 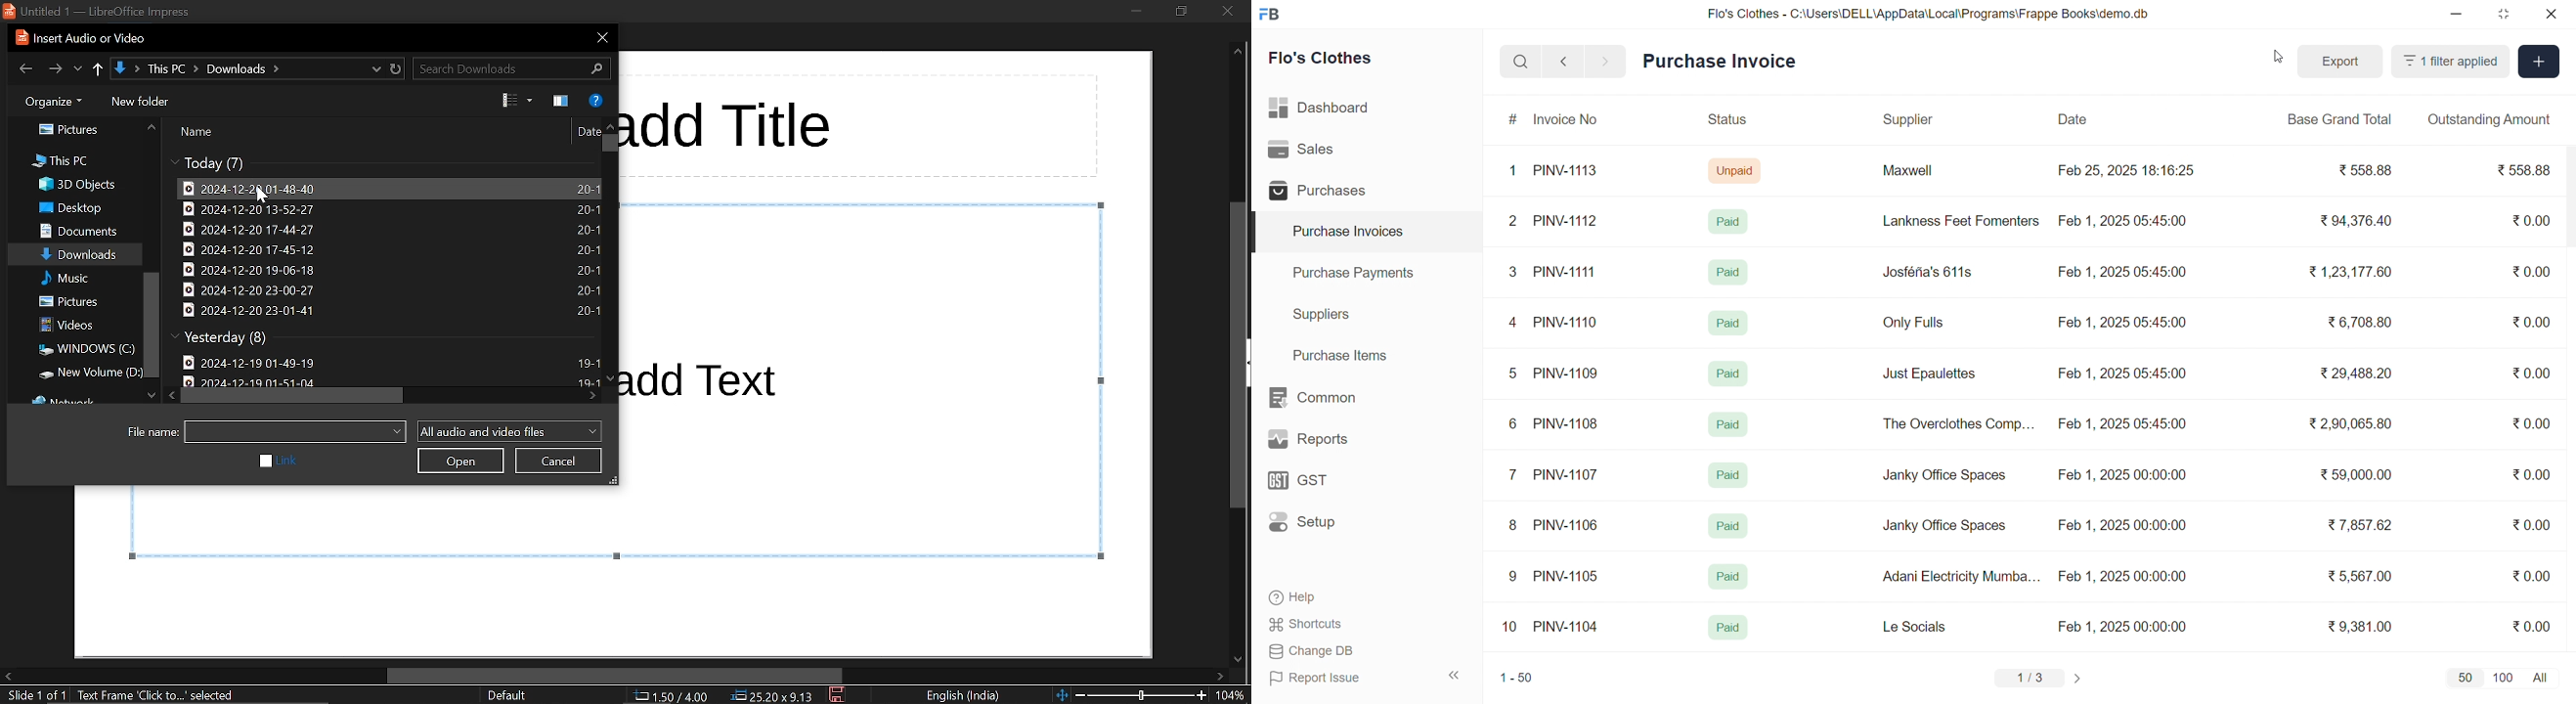 What do you see at coordinates (1929, 14) in the screenshot?
I see `Flo's Clothes - C:\Users\DELL\AppData\Local\Programs\Frappe Books\demo.db` at bounding box center [1929, 14].